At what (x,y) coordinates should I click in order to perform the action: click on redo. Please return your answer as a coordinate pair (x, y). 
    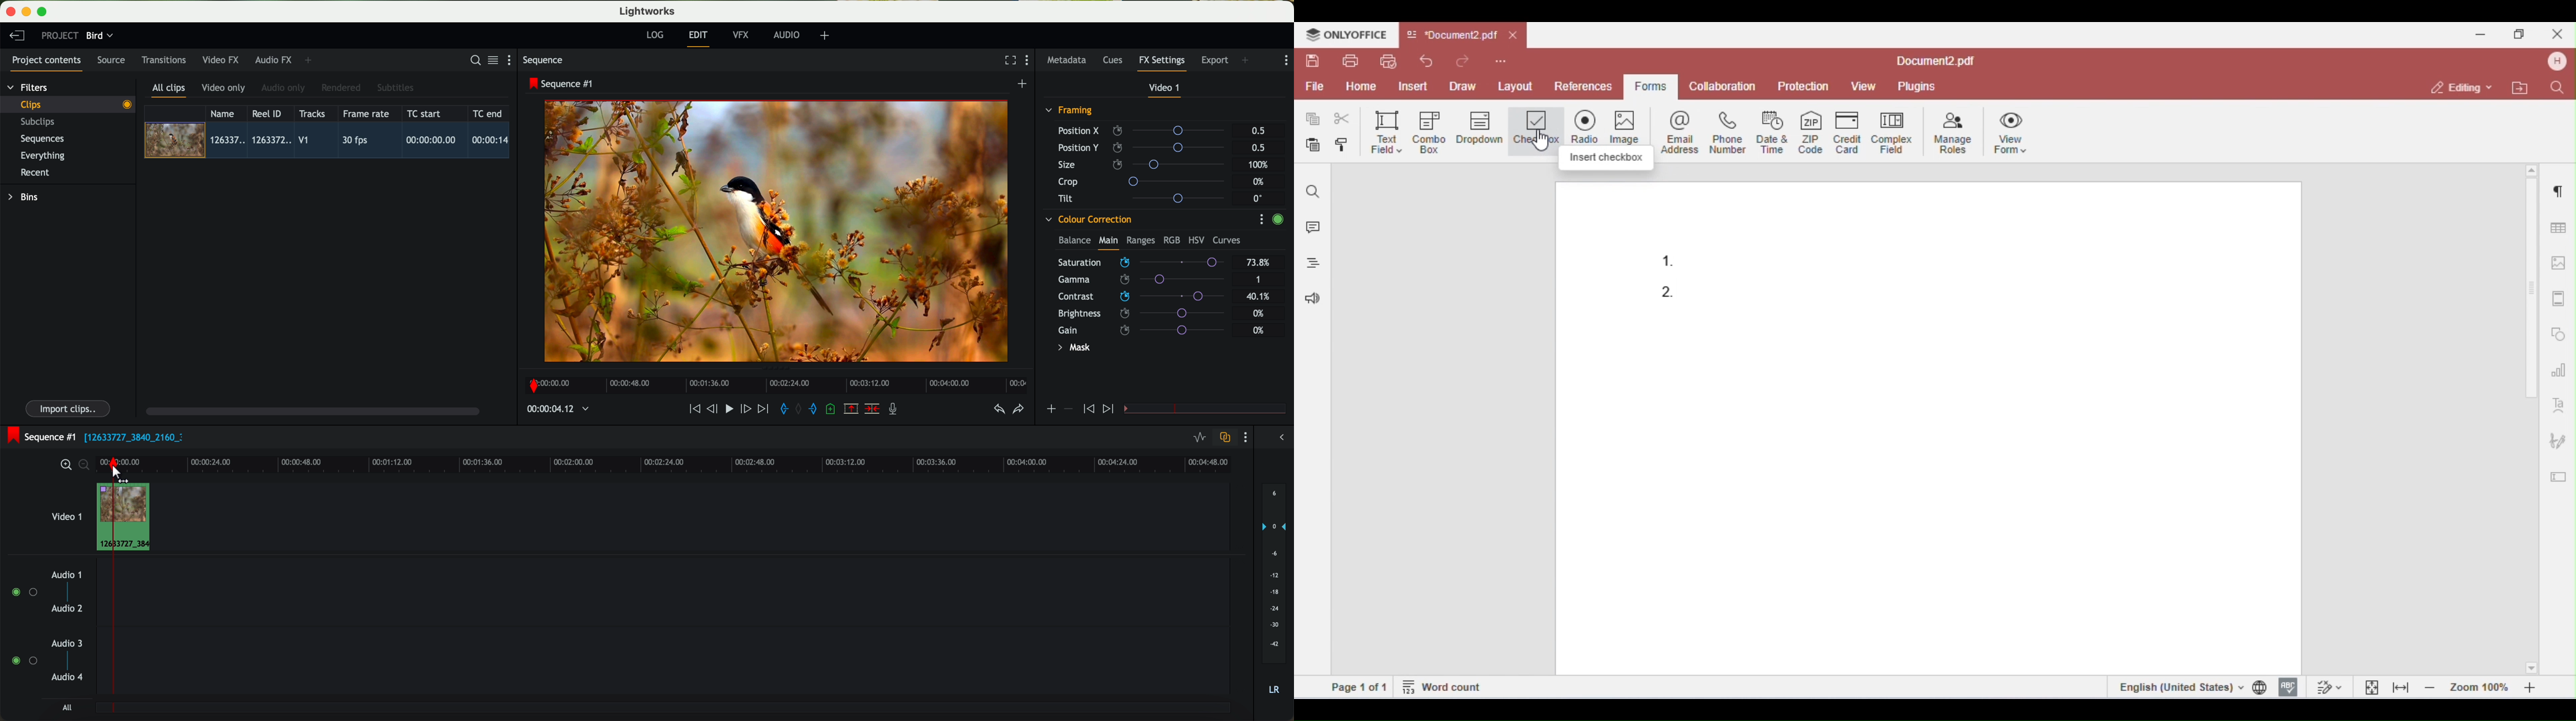
    Looking at the image, I should click on (1019, 410).